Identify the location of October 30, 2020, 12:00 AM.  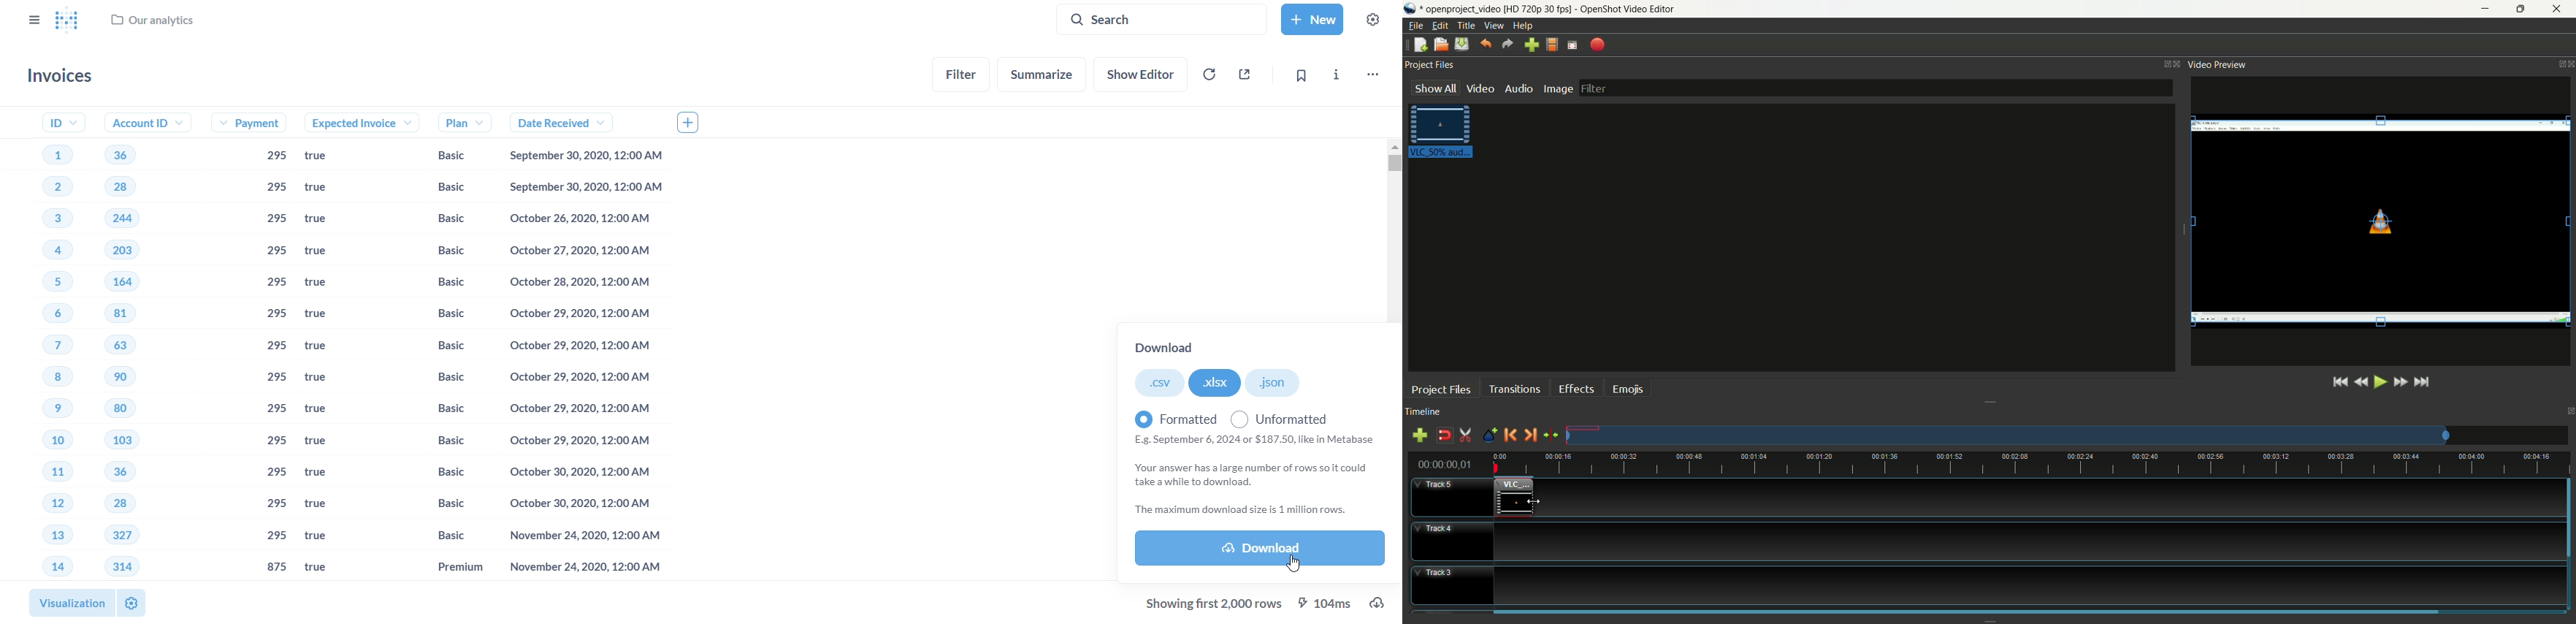
(576, 503).